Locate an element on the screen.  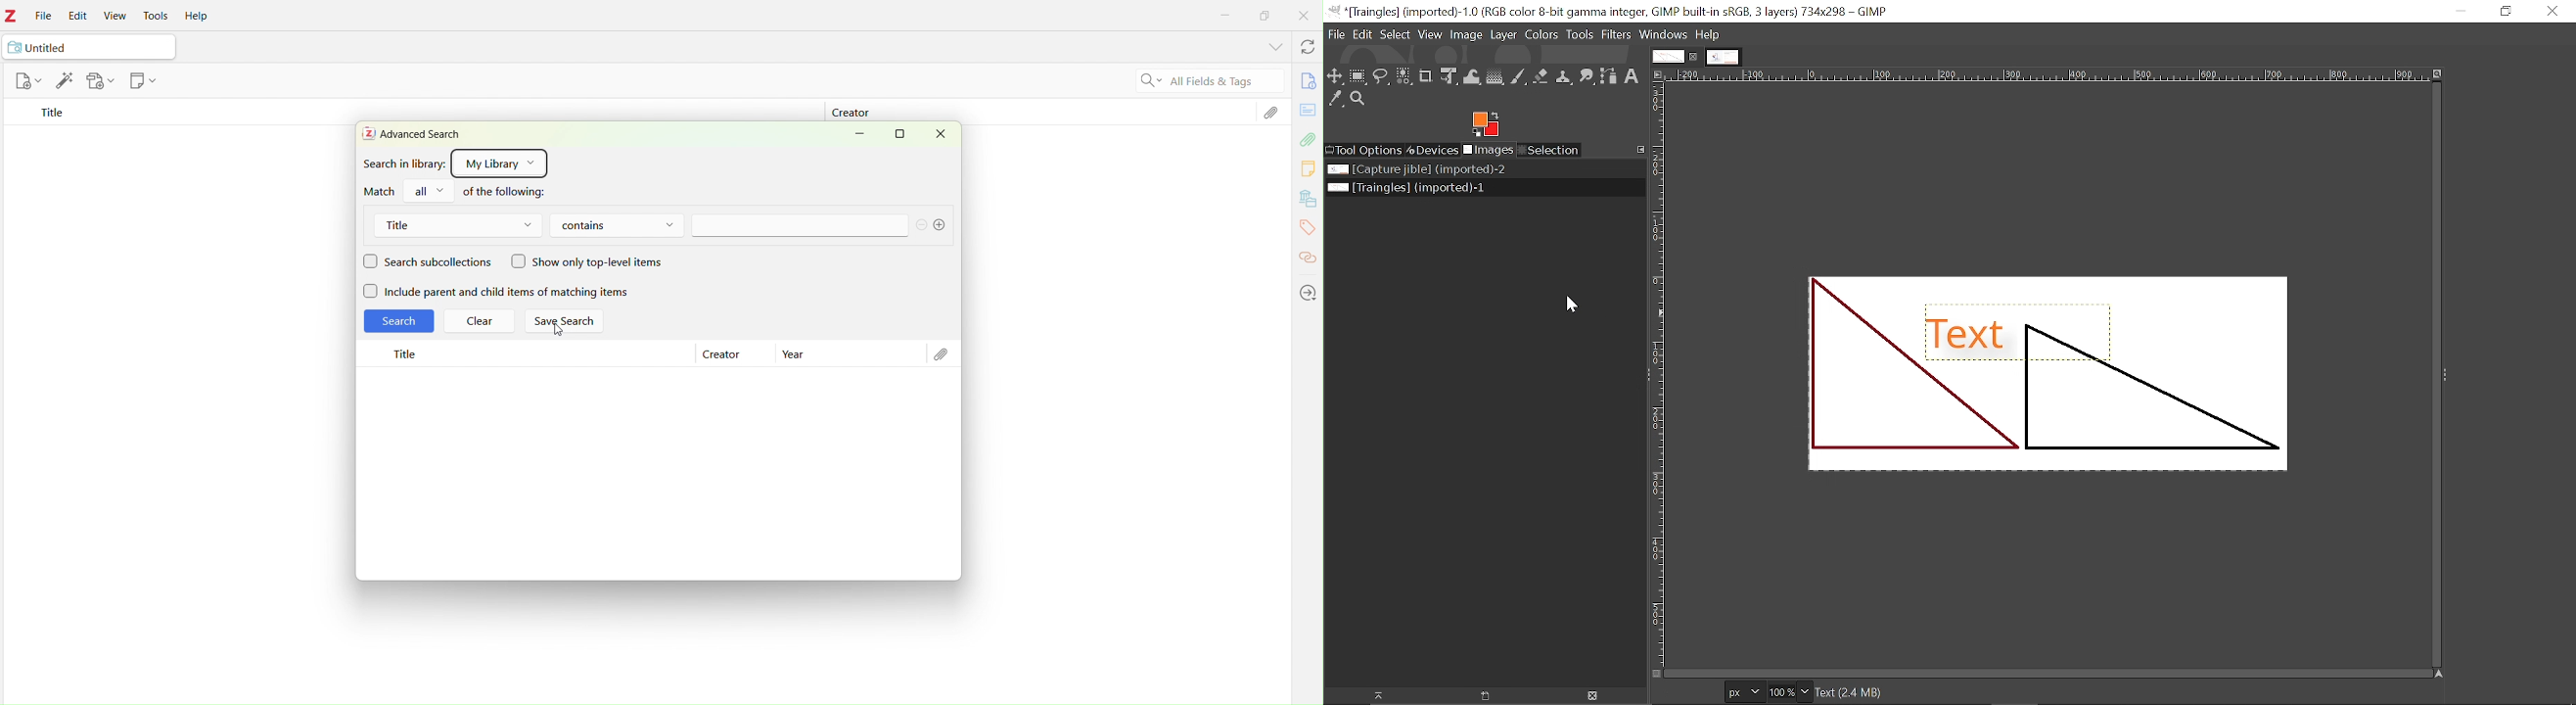
Edit is located at coordinates (1362, 34).